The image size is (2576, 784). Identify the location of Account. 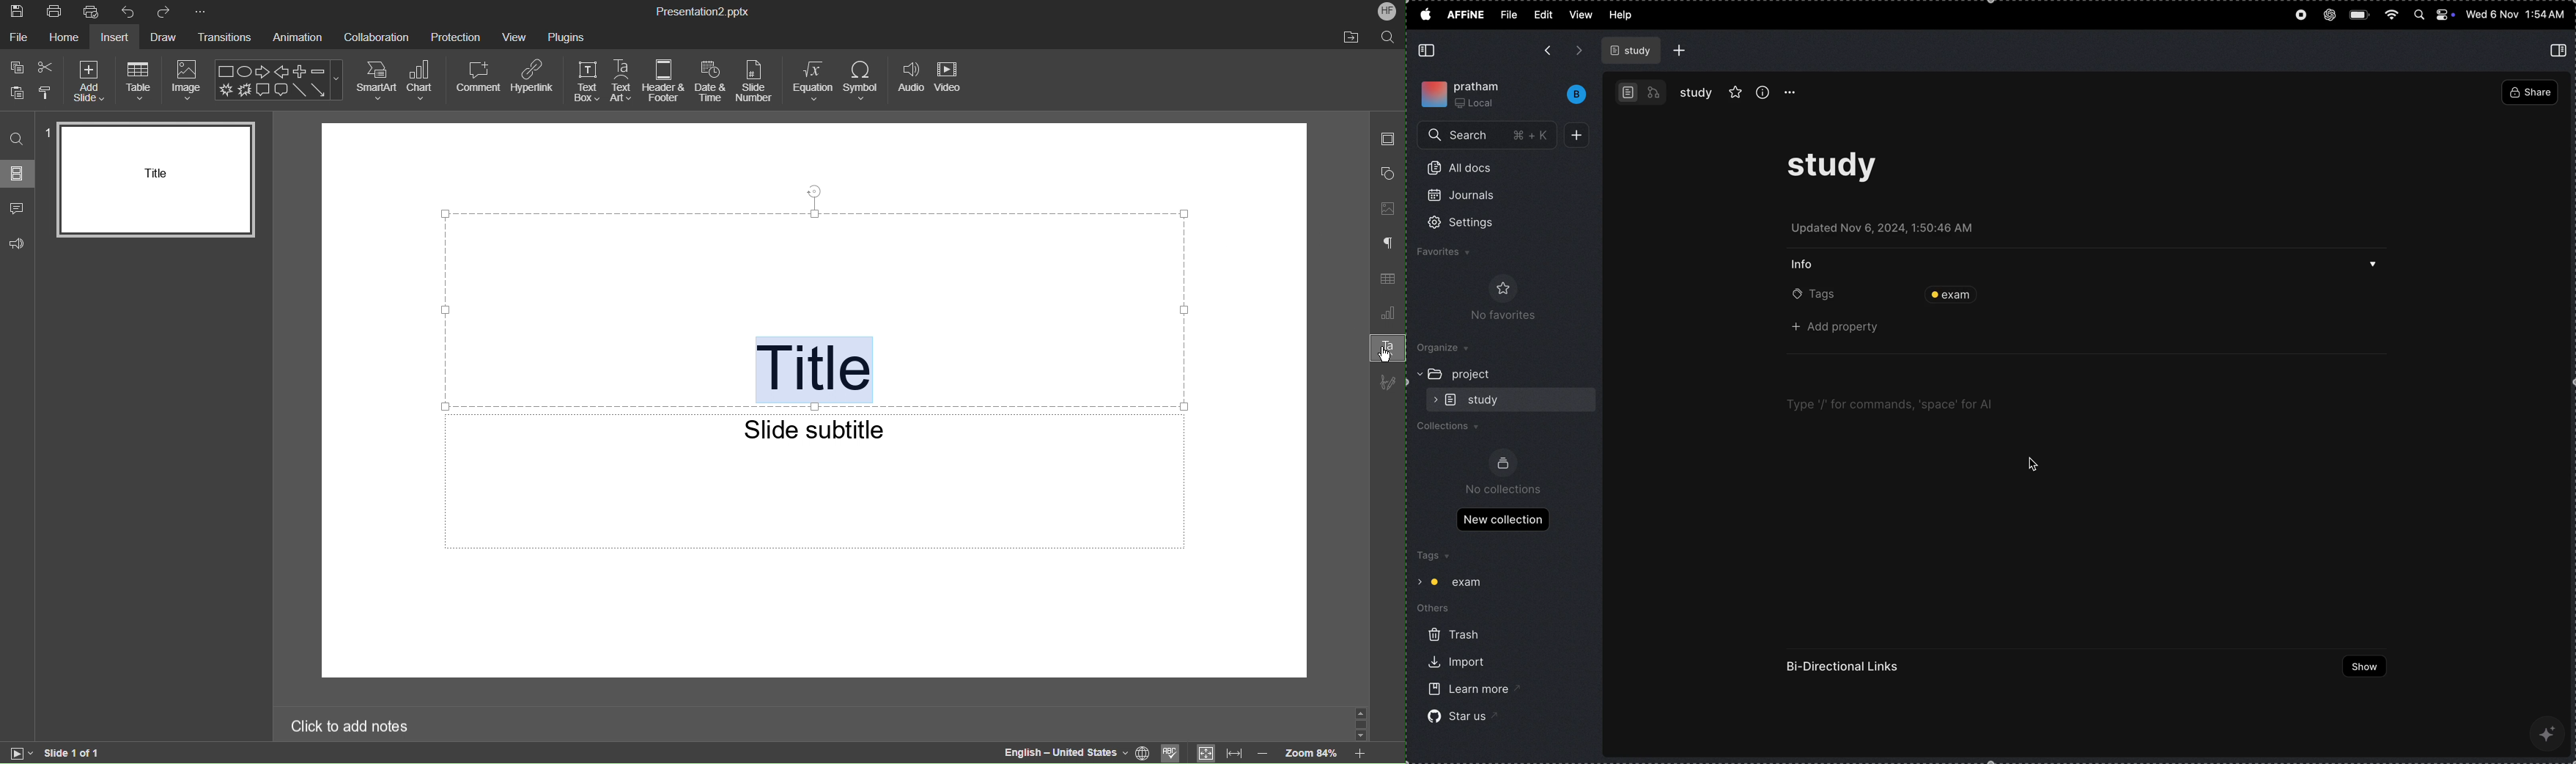
(1387, 12).